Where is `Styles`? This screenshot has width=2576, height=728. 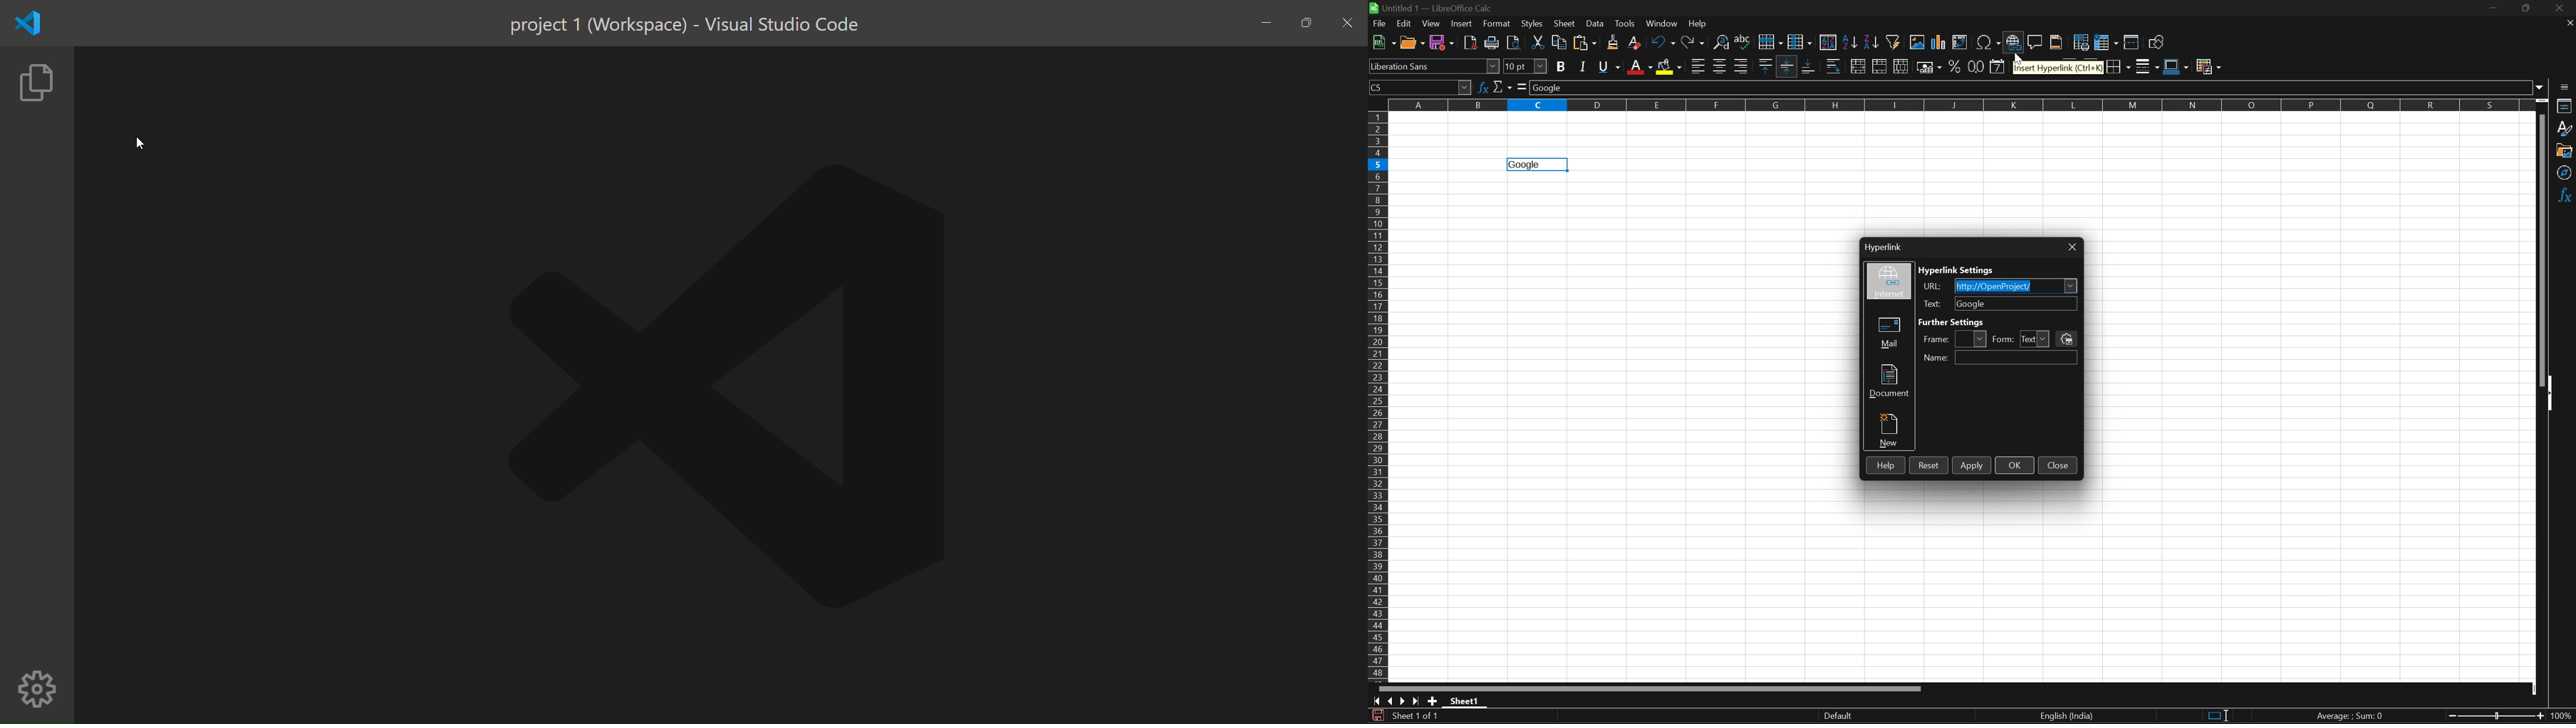
Styles is located at coordinates (2566, 129).